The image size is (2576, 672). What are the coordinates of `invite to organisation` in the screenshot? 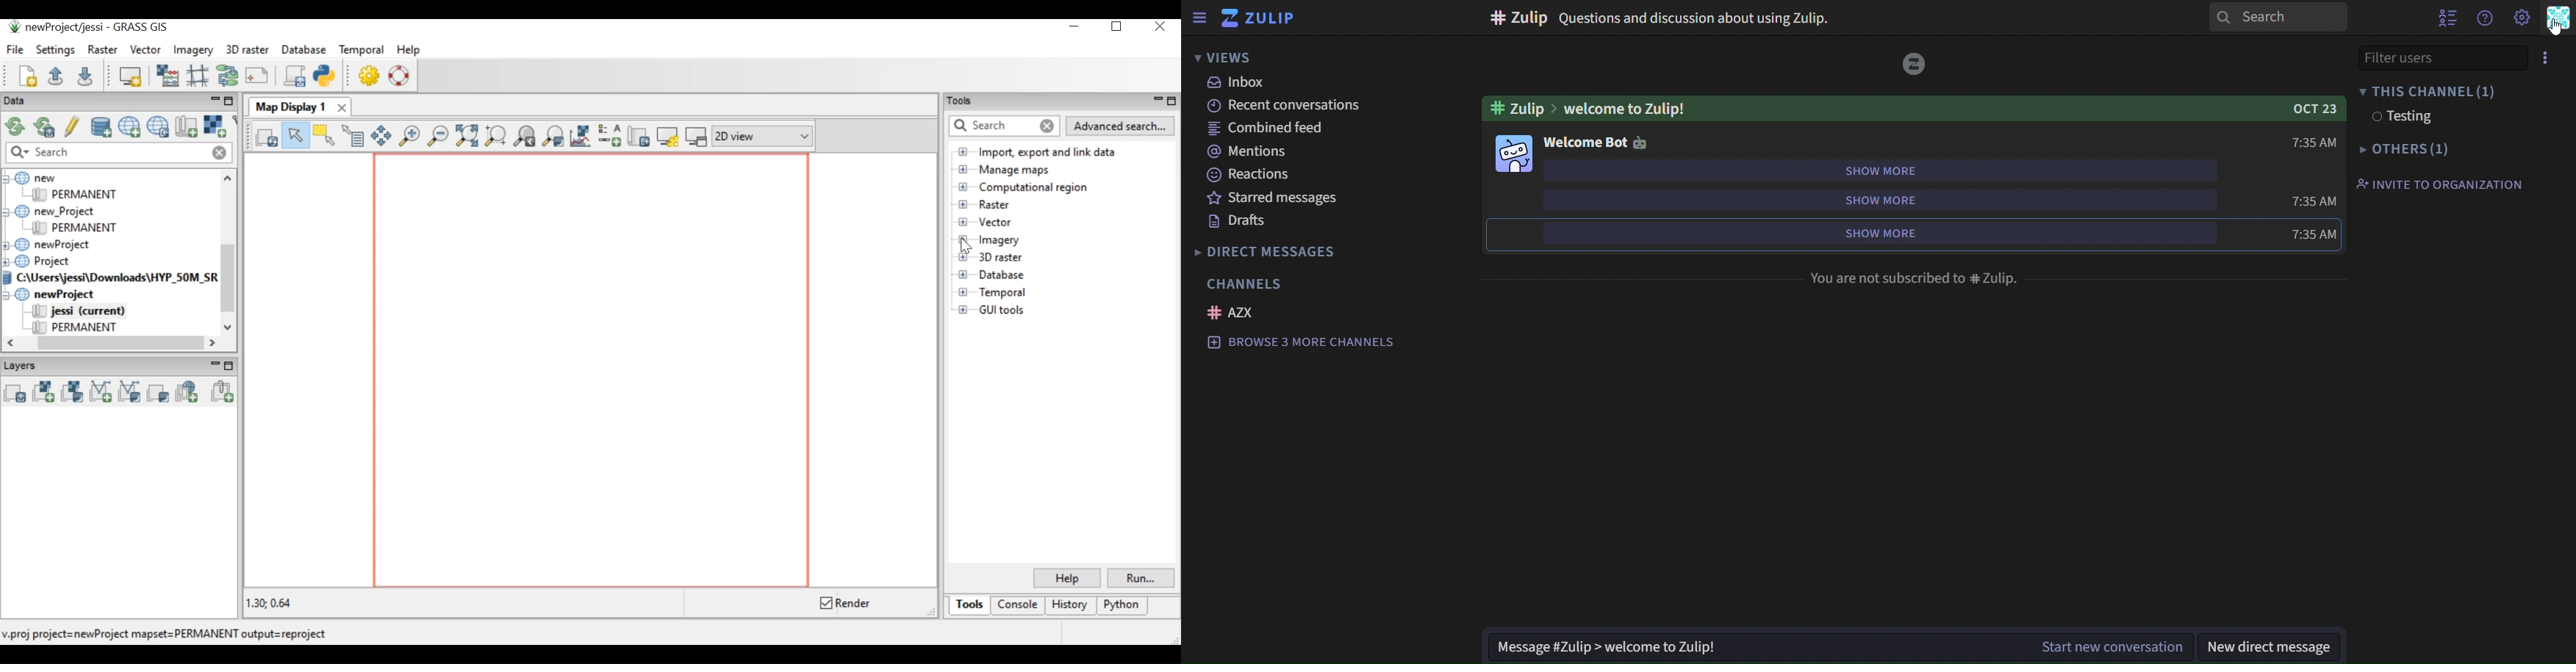 It's located at (2441, 184).